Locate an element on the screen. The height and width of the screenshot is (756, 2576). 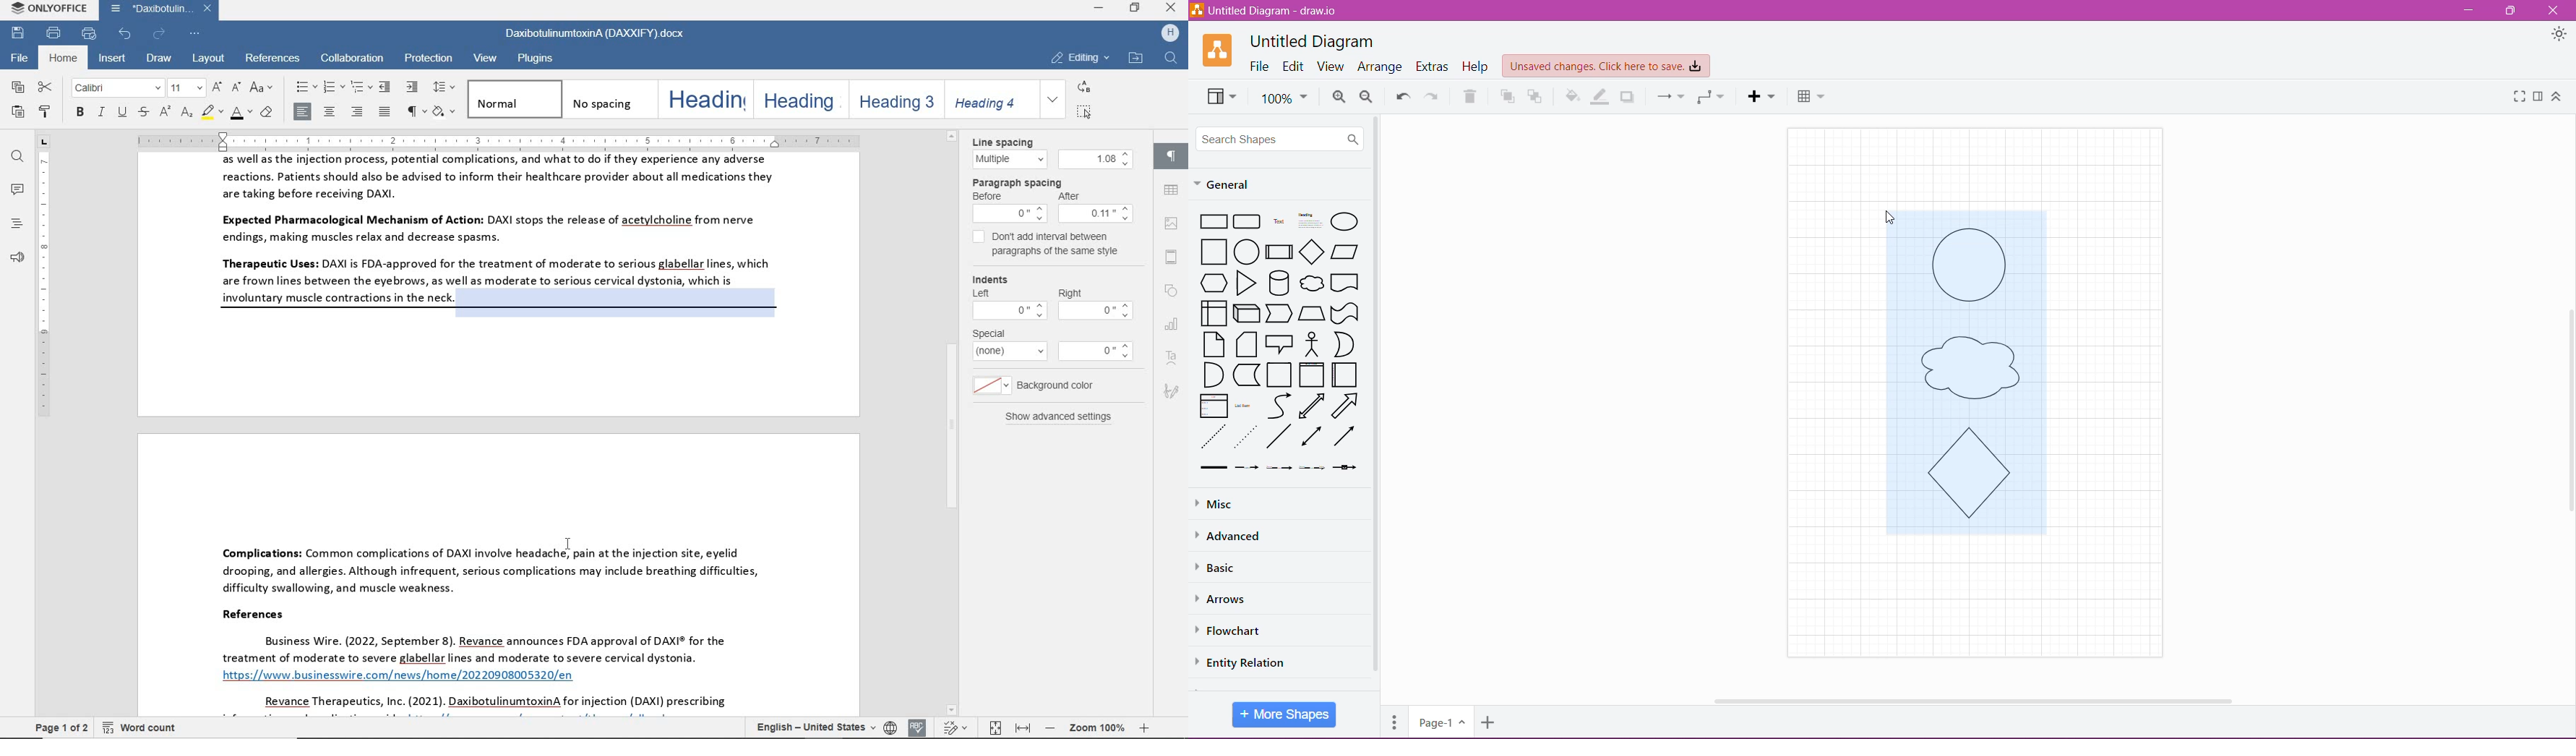
file is located at coordinates (21, 58).